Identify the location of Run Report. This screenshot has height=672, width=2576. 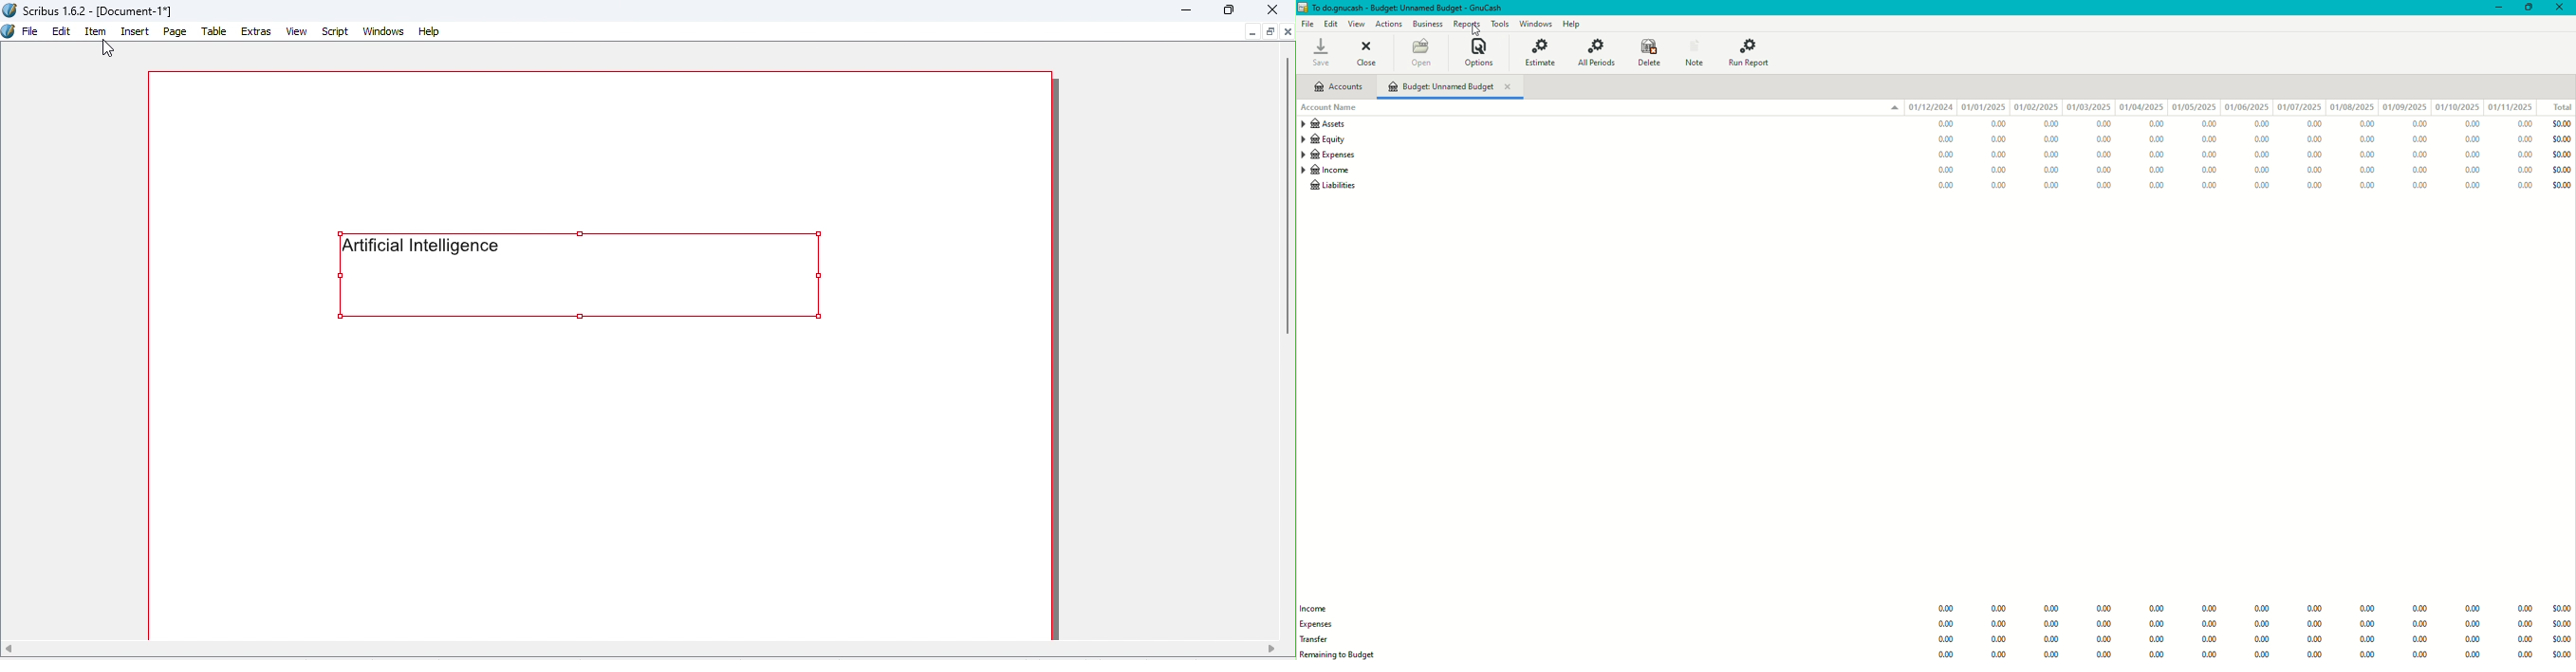
(1753, 52).